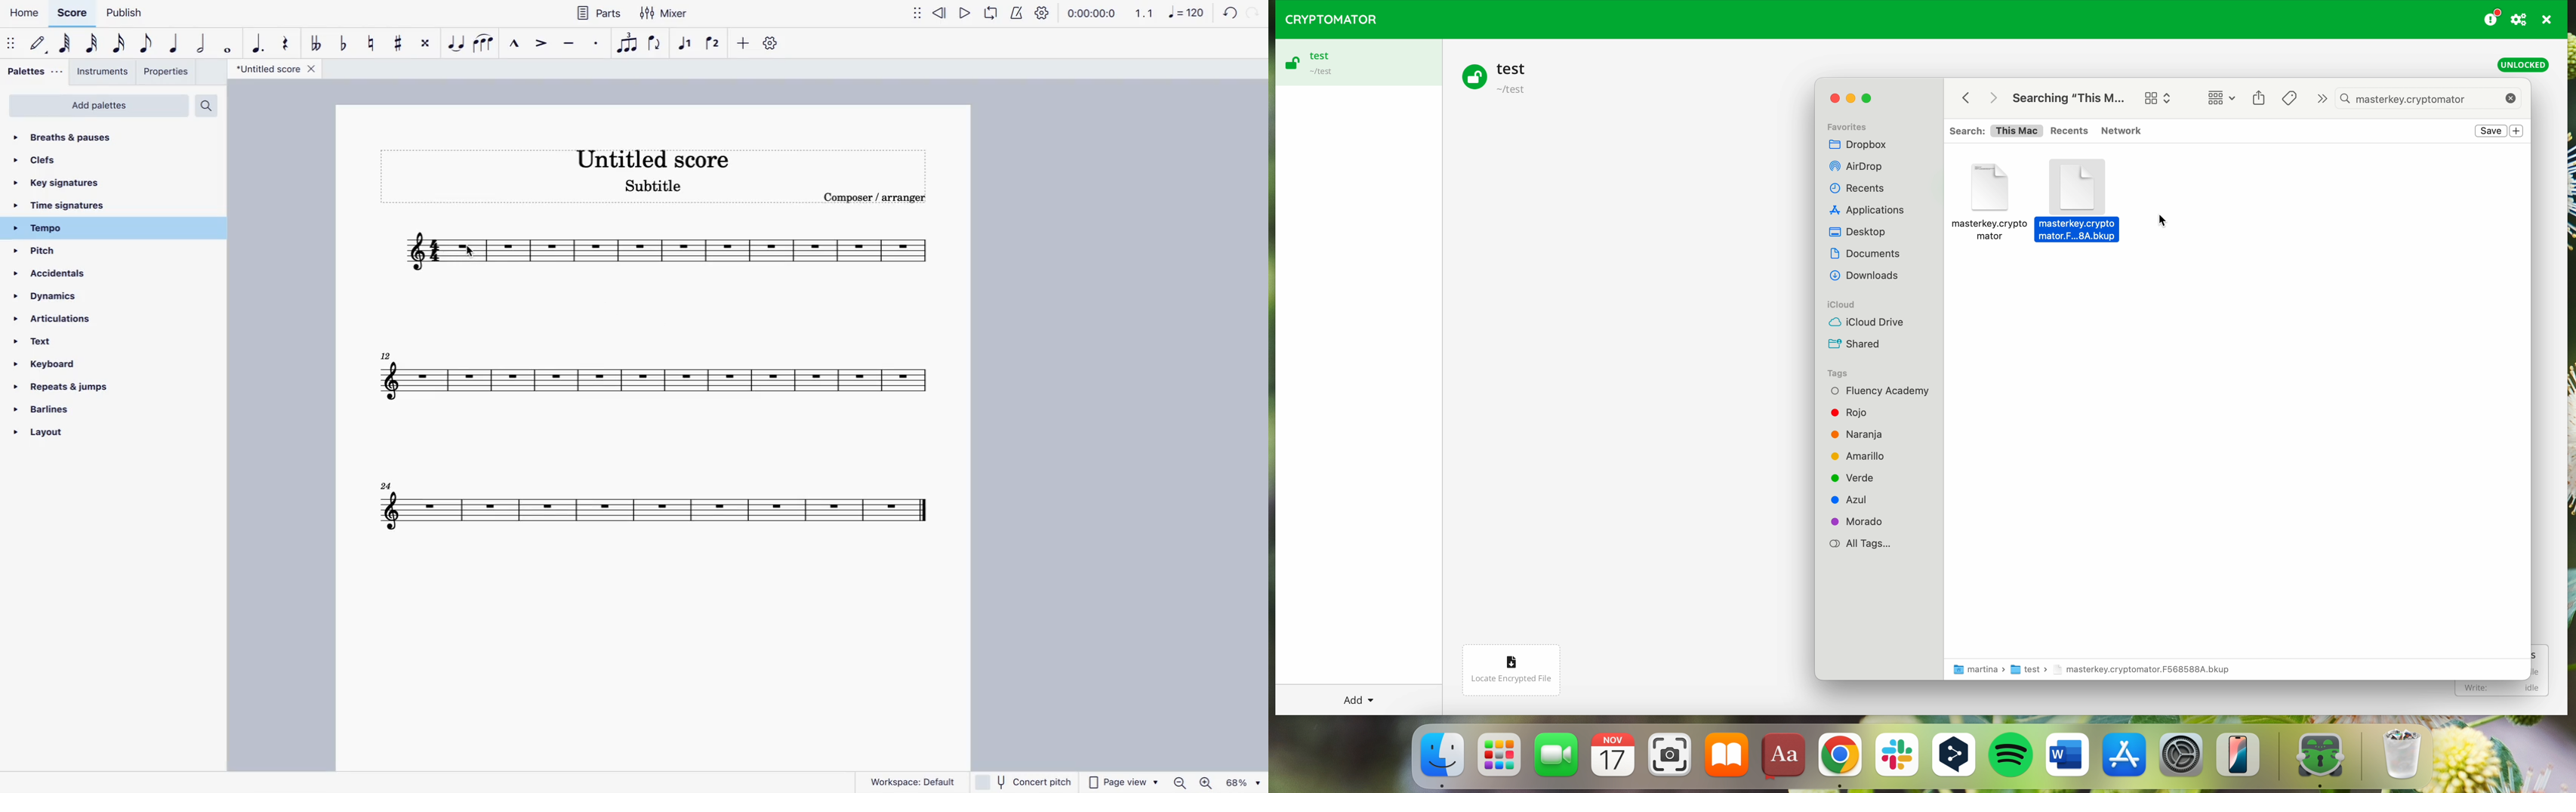  Describe the element at coordinates (57, 439) in the screenshot. I see `layout` at that location.